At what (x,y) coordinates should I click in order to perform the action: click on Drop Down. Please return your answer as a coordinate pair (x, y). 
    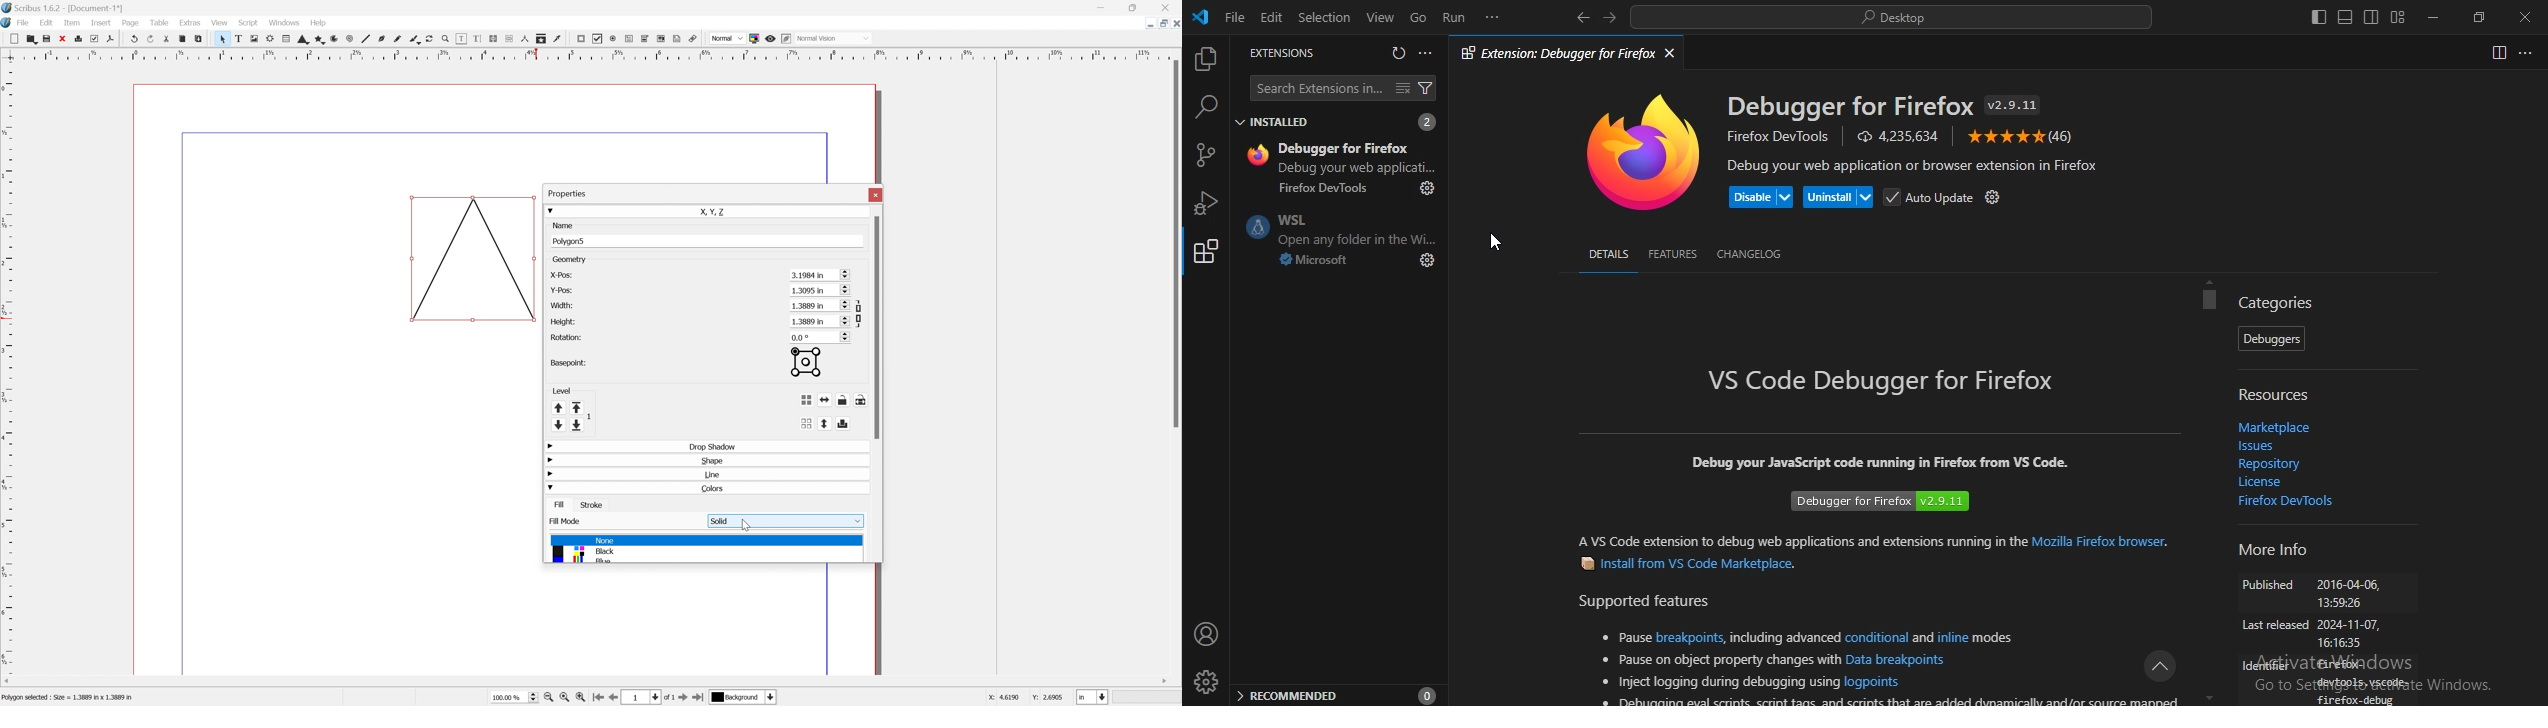
    Looking at the image, I should click on (552, 447).